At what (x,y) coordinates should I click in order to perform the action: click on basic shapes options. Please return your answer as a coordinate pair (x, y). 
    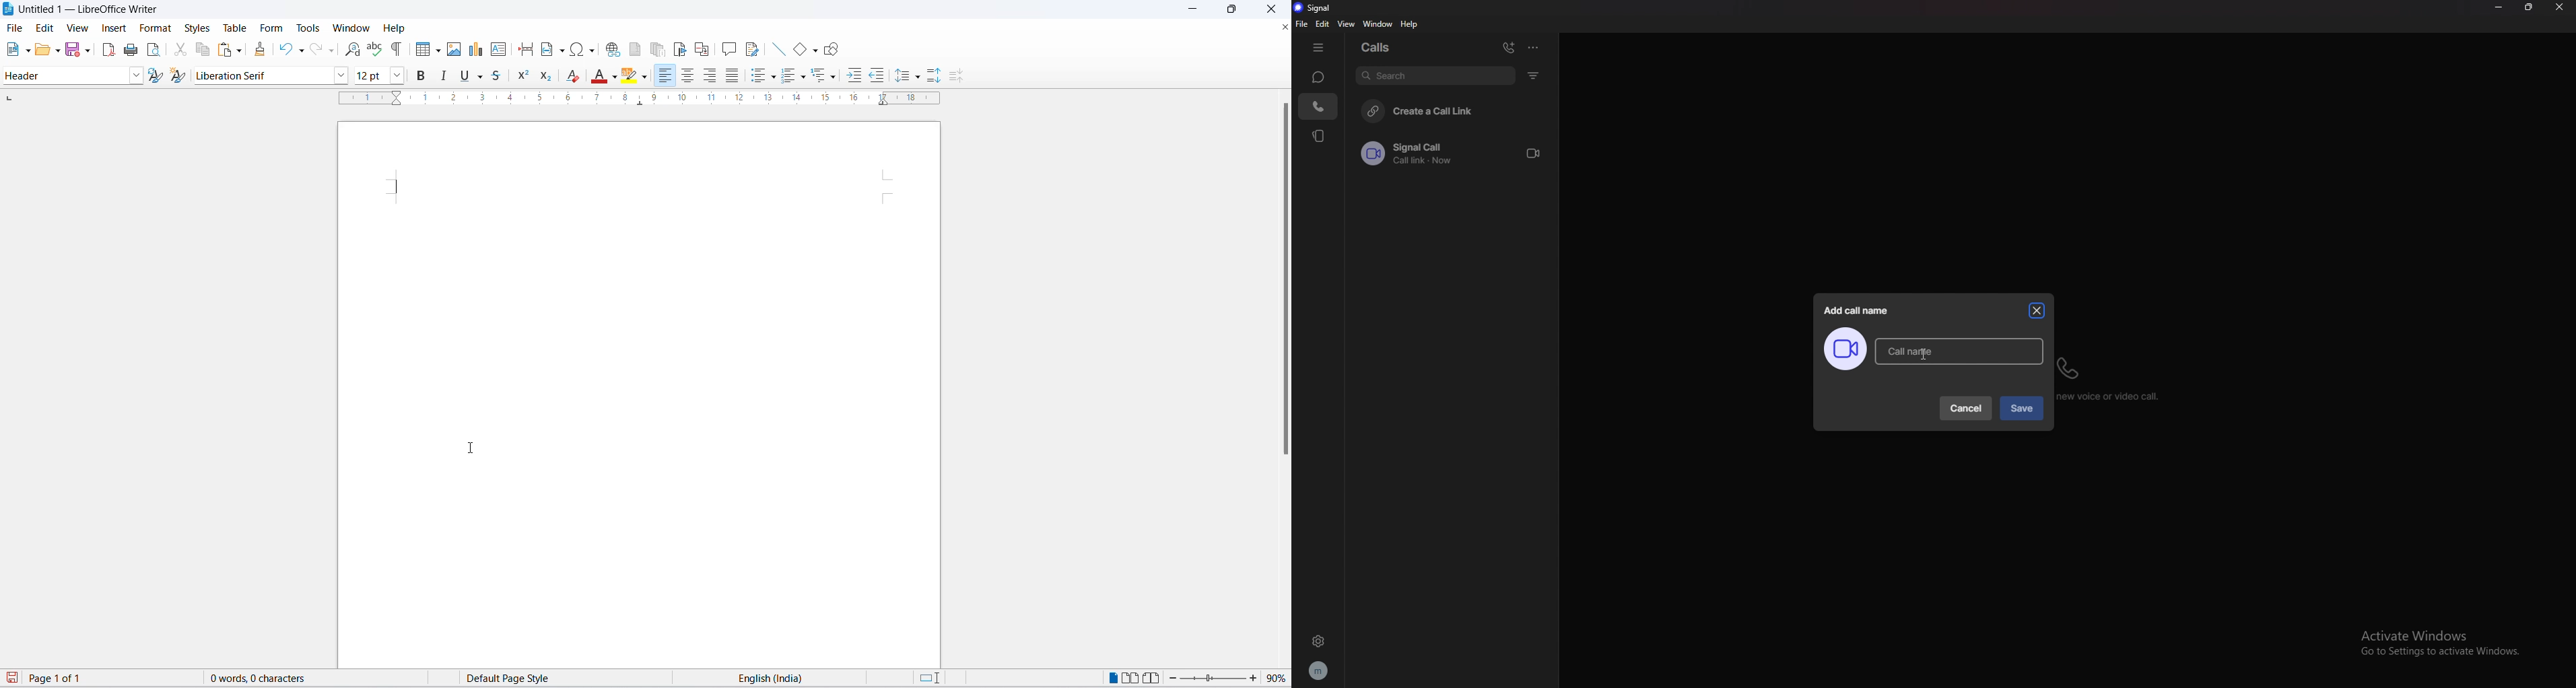
    Looking at the image, I should click on (814, 51).